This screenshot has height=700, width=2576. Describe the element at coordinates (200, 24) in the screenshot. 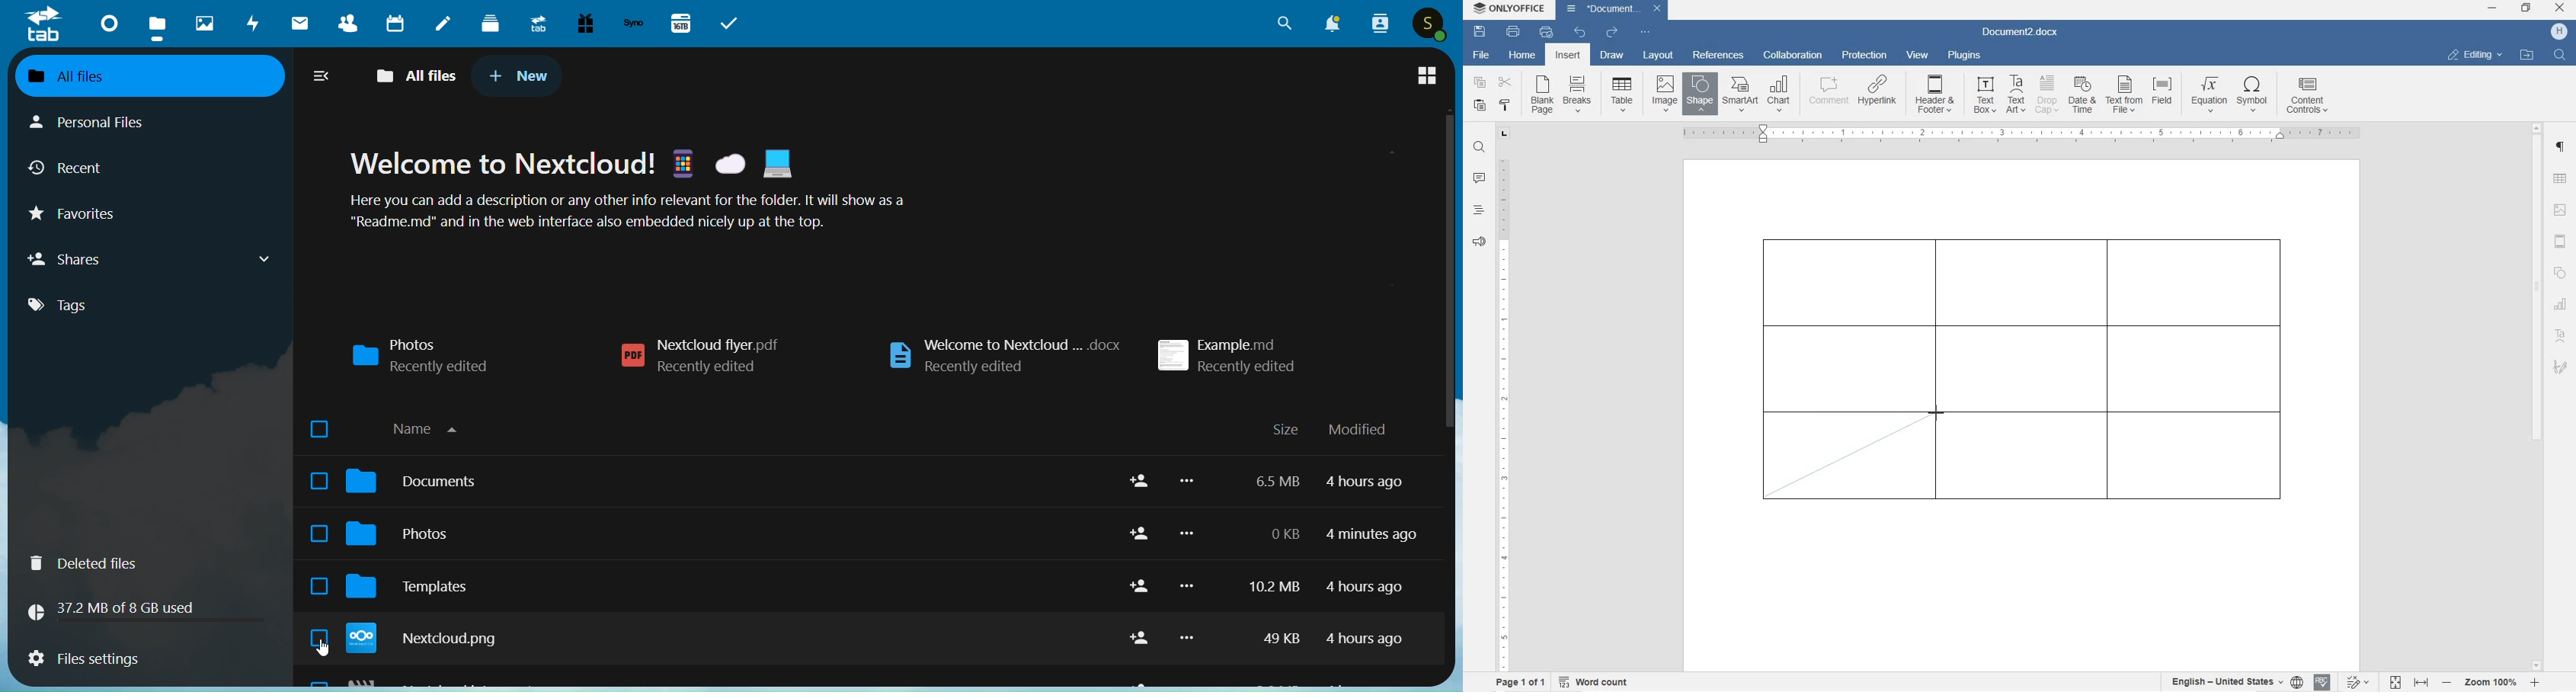

I see `picture` at that location.